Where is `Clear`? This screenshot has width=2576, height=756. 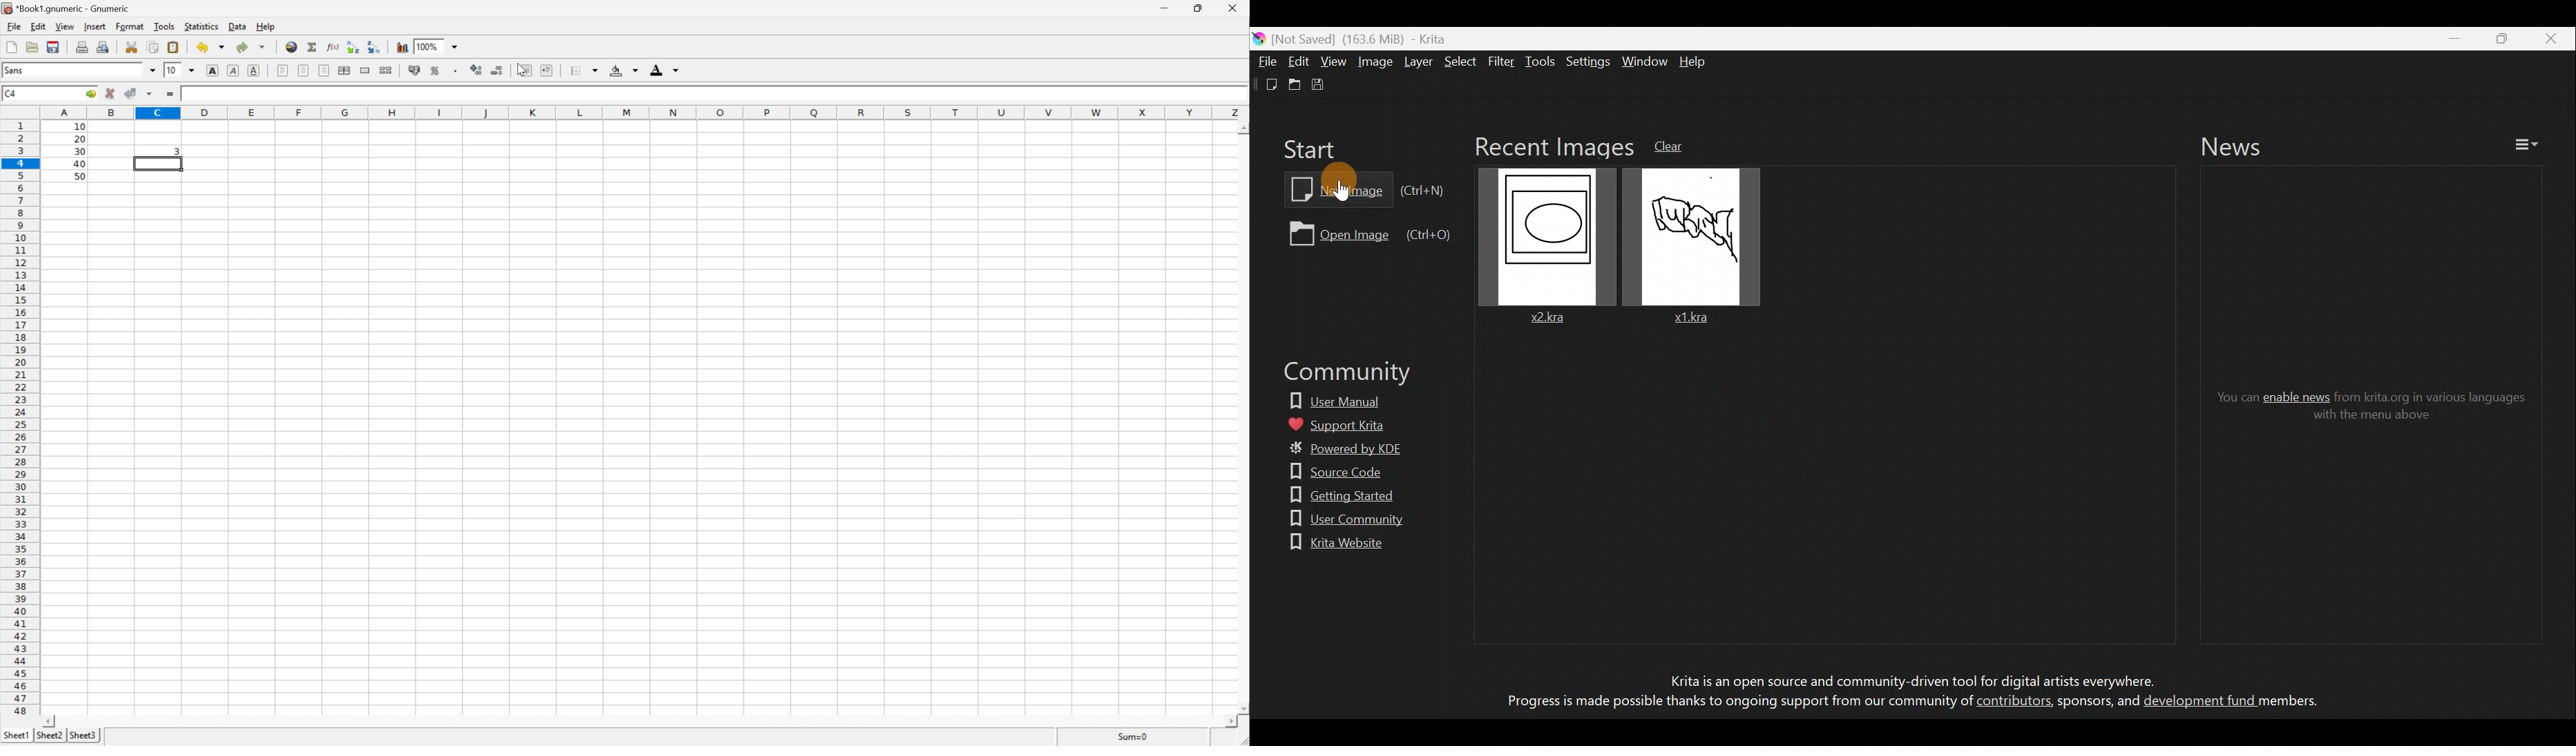
Clear is located at coordinates (1681, 145).